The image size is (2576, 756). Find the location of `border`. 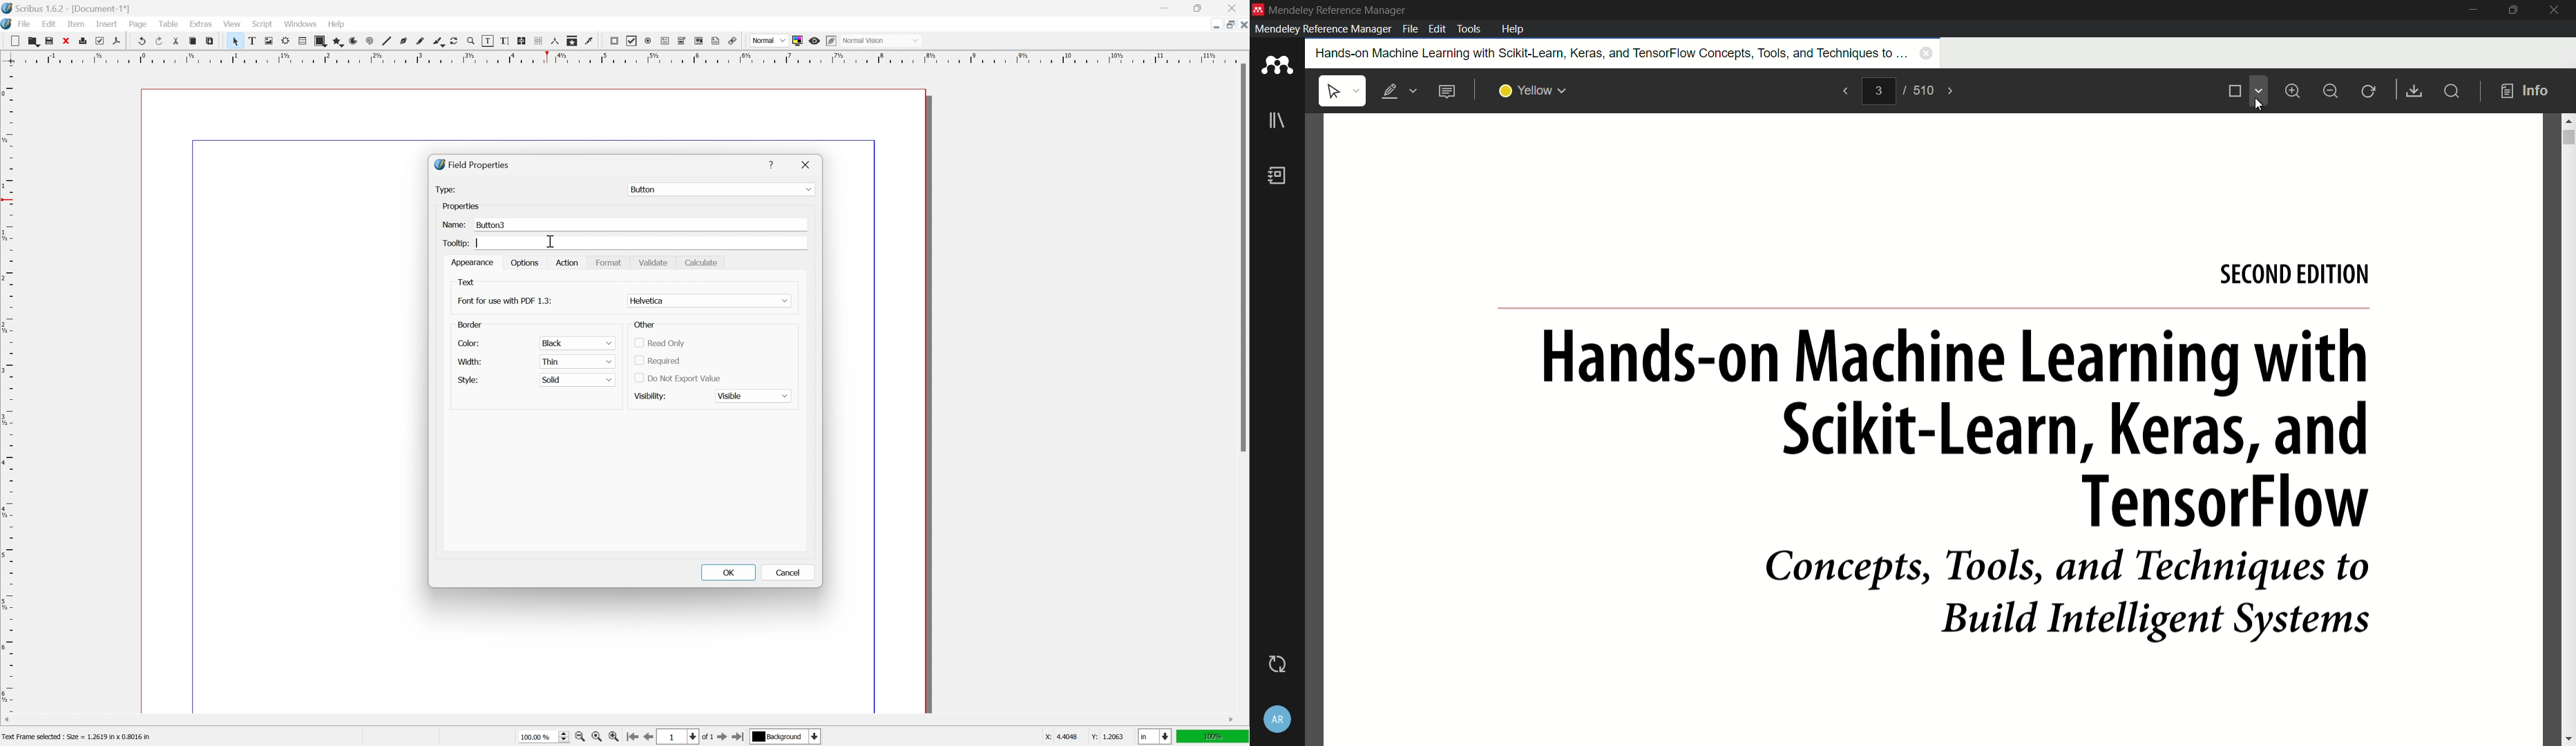

border is located at coordinates (470, 323).